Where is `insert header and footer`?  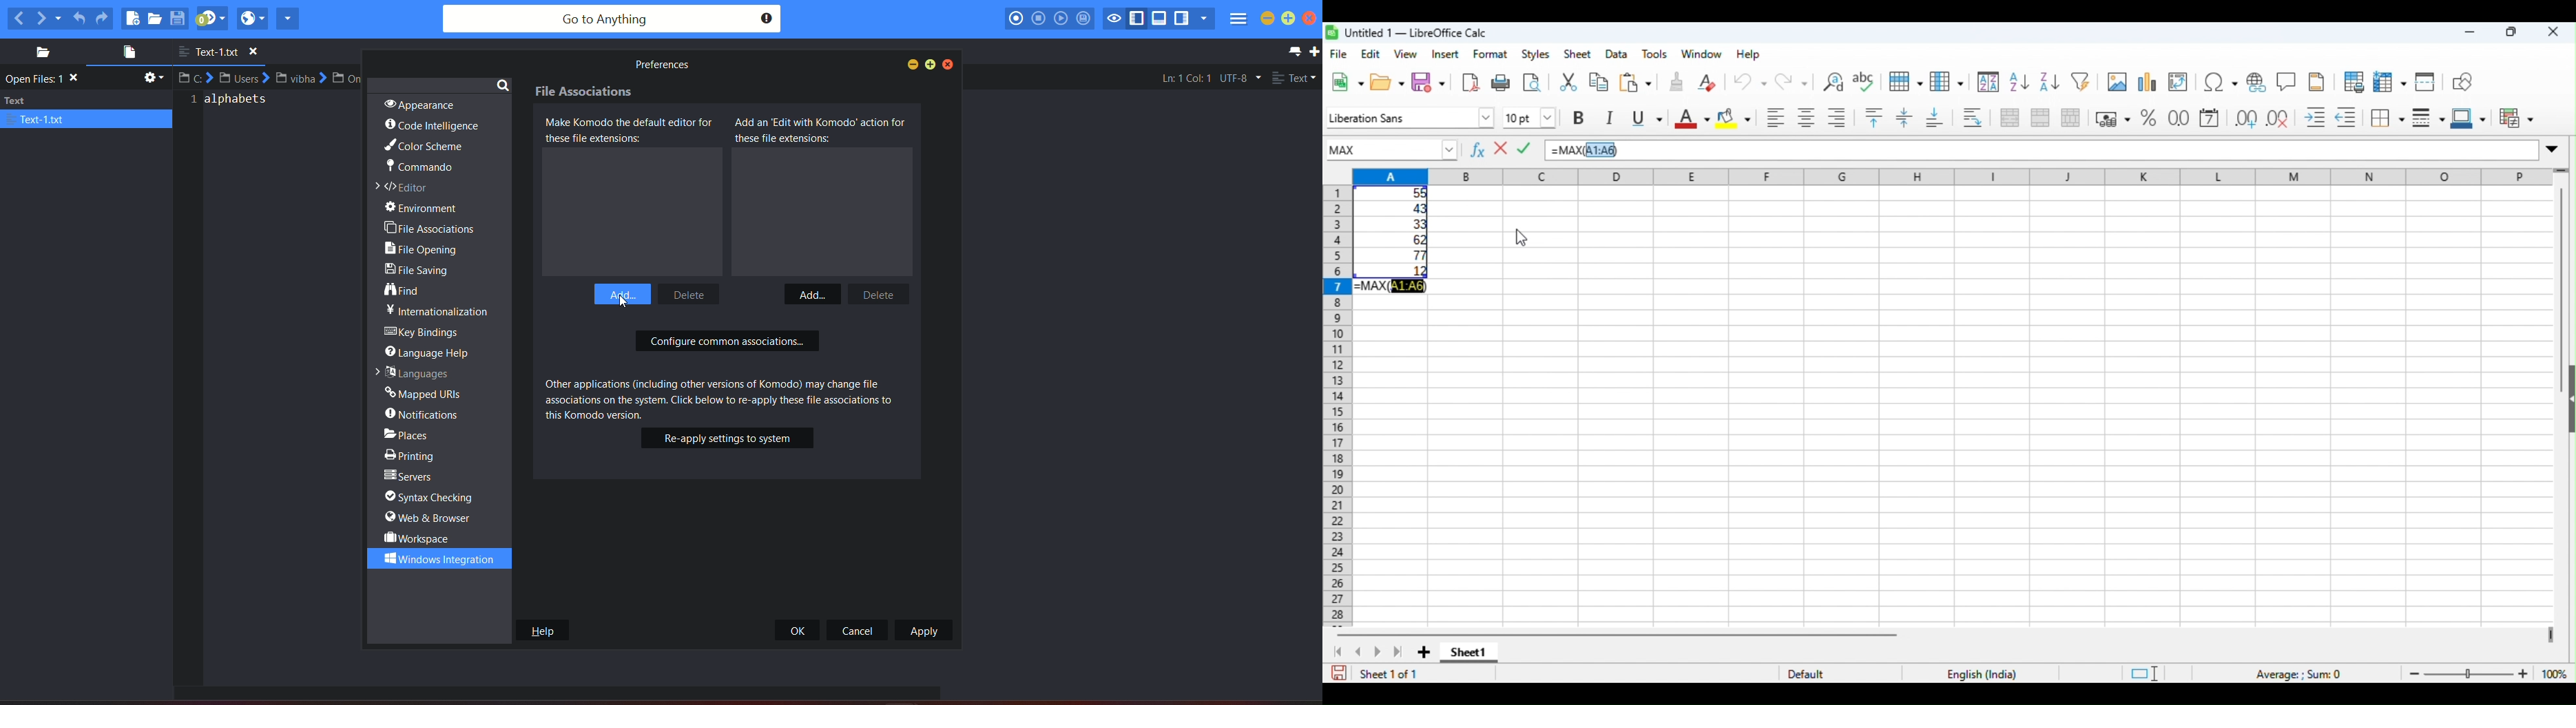
insert header and footer is located at coordinates (2315, 81).